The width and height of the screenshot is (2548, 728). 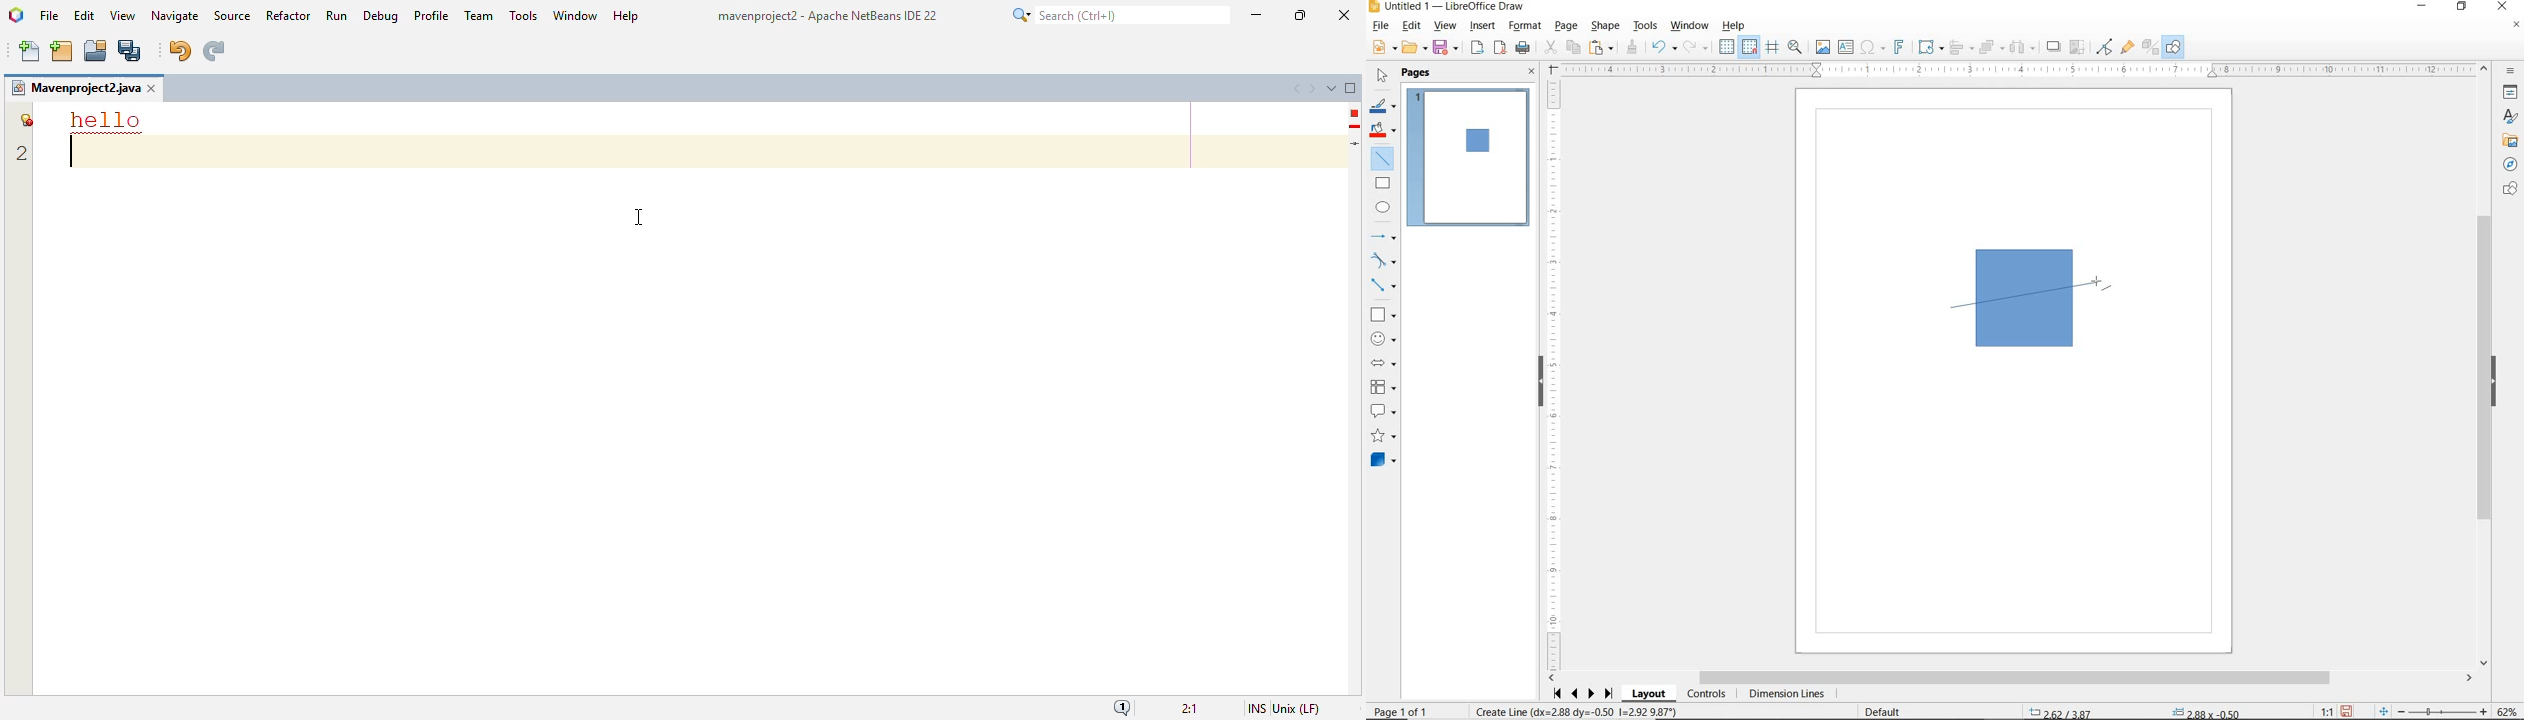 I want to click on TOOLS, so click(x=1647, y=27).